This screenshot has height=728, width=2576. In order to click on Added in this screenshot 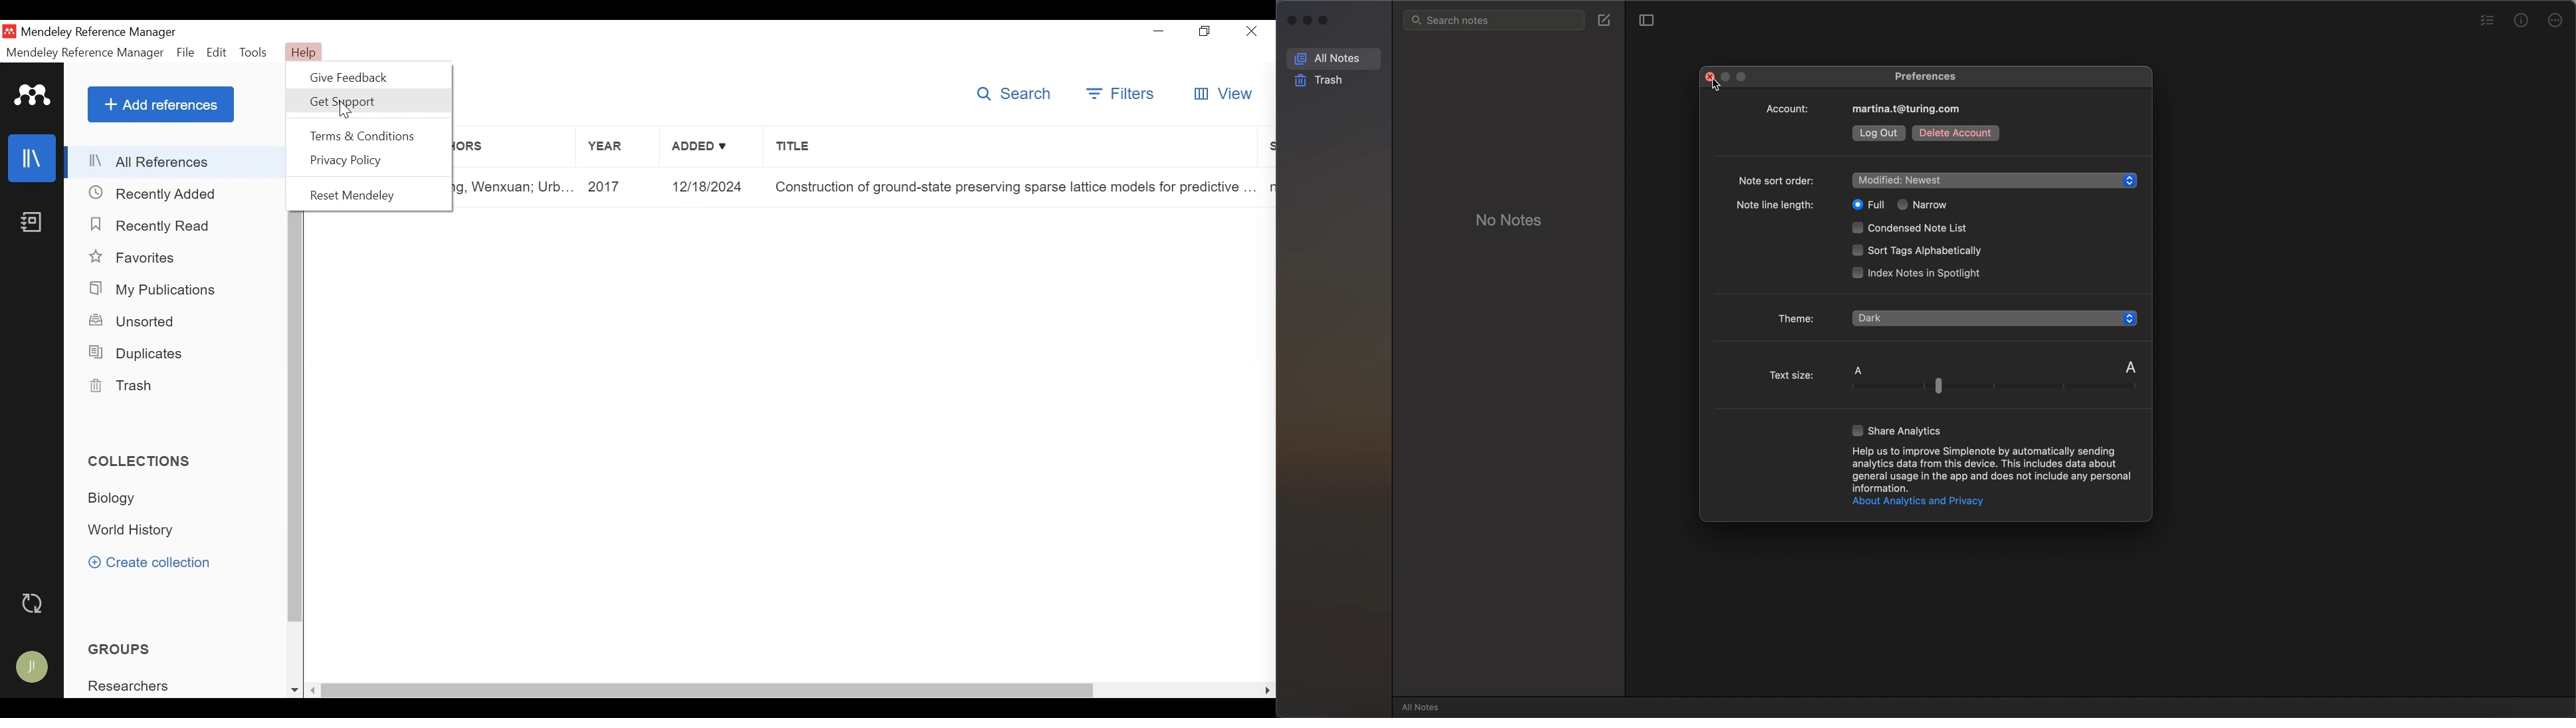, I will do `click(714, 187)`.